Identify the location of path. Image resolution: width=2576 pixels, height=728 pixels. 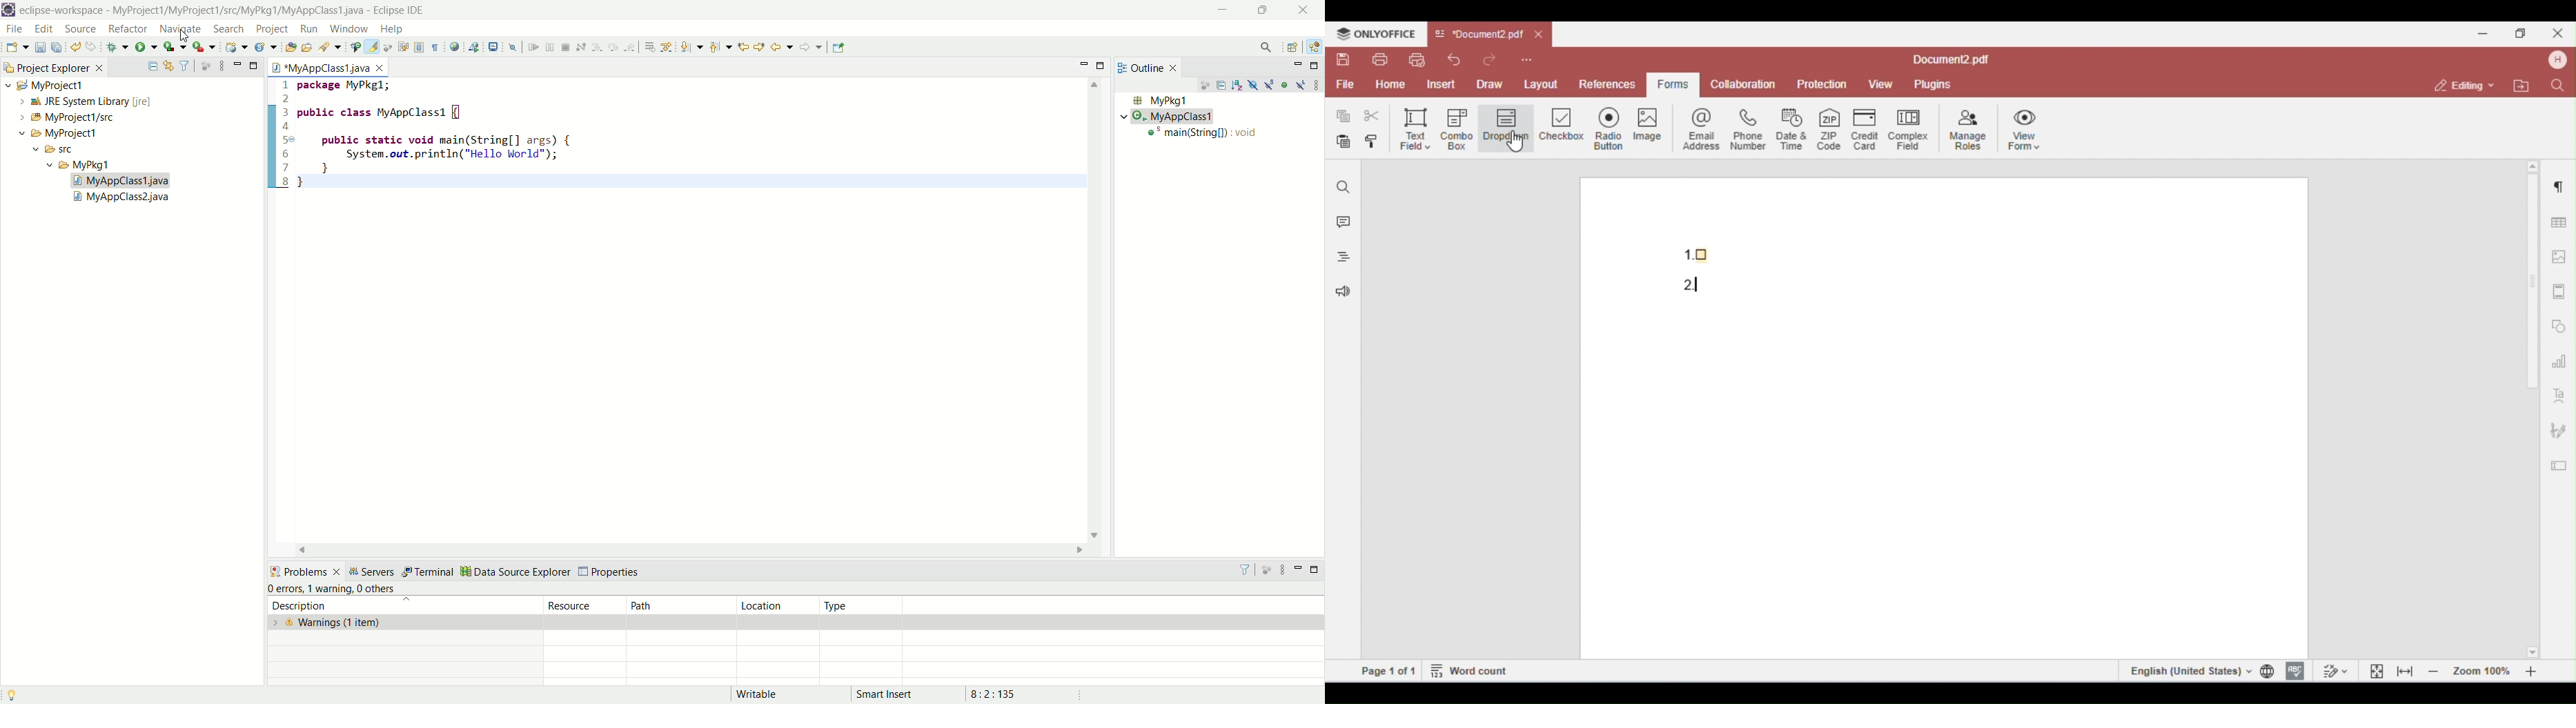
(679, 605).